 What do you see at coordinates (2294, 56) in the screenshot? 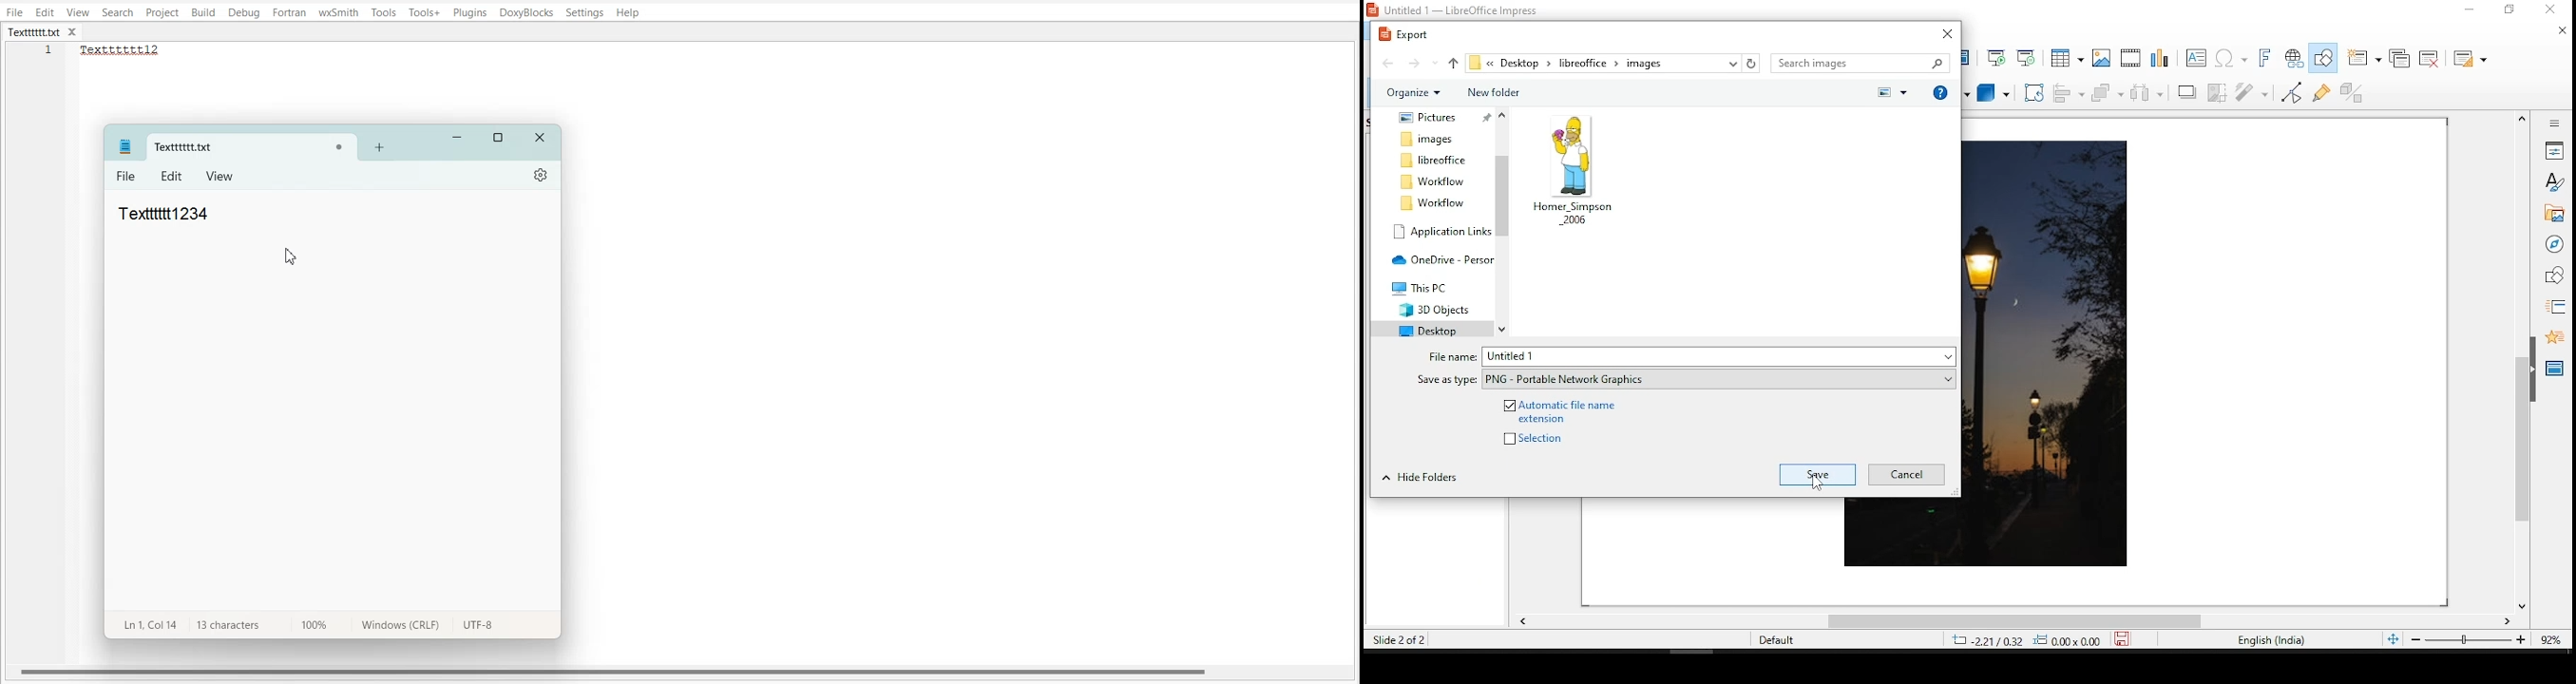
I see `hyperlink` at bounding box center [2294, 56].